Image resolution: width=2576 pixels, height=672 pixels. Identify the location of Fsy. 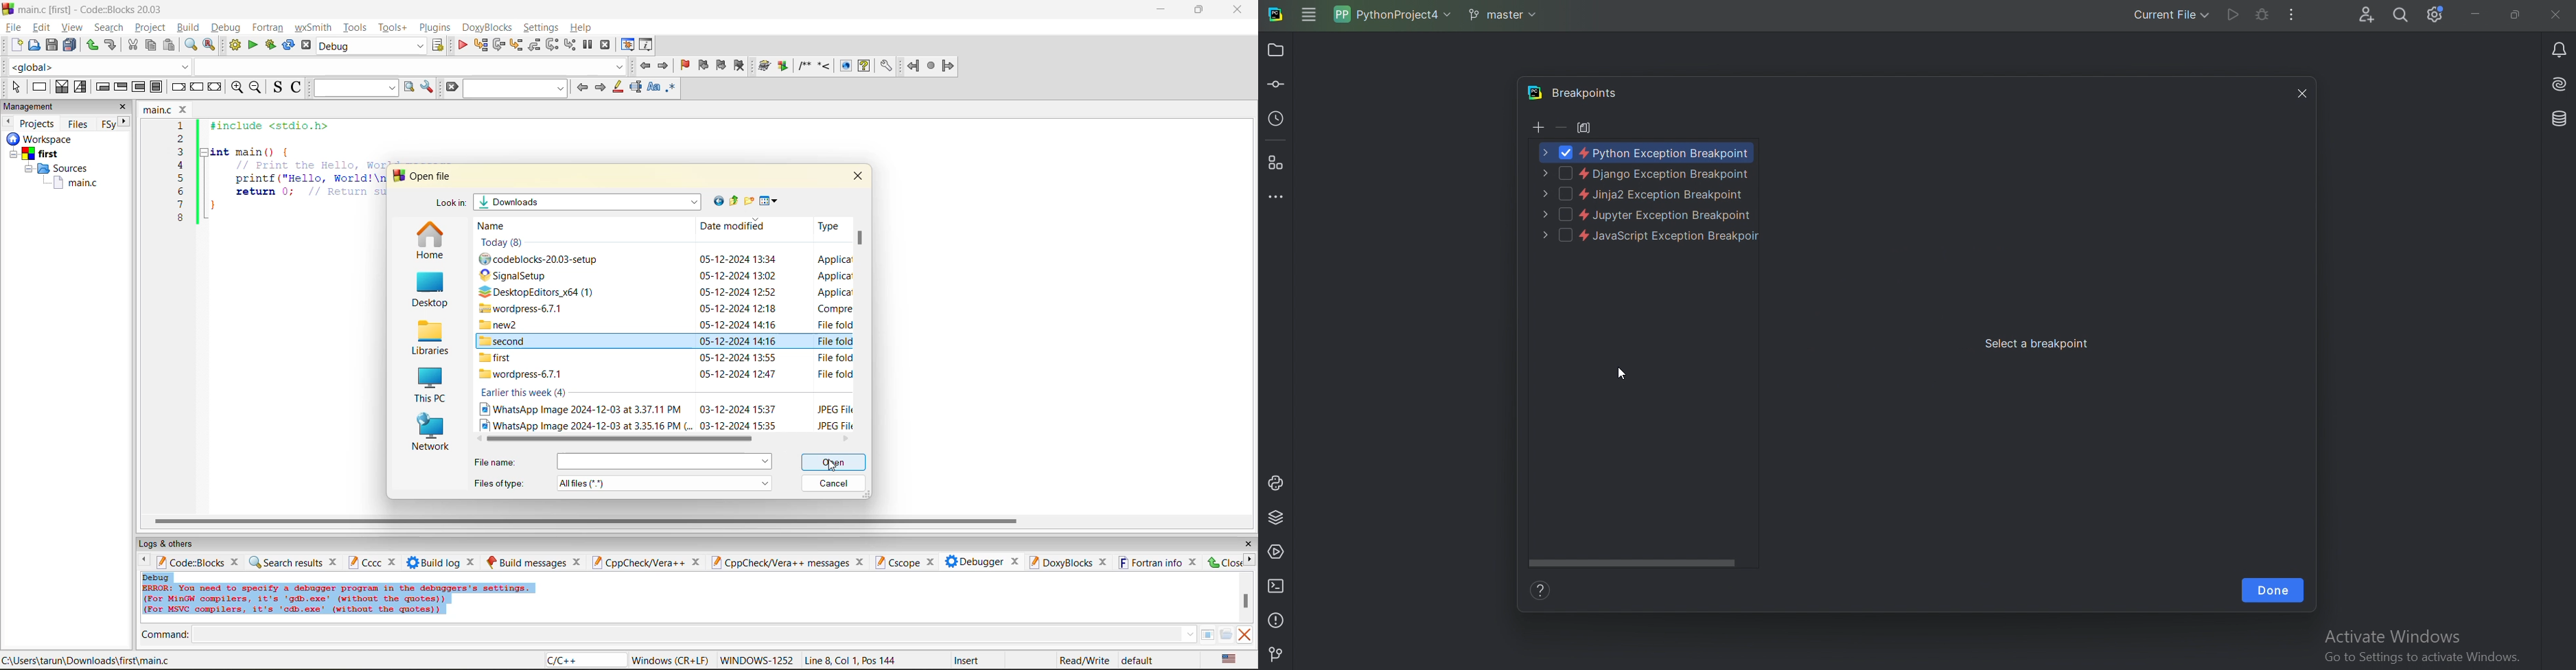
(108, 125).